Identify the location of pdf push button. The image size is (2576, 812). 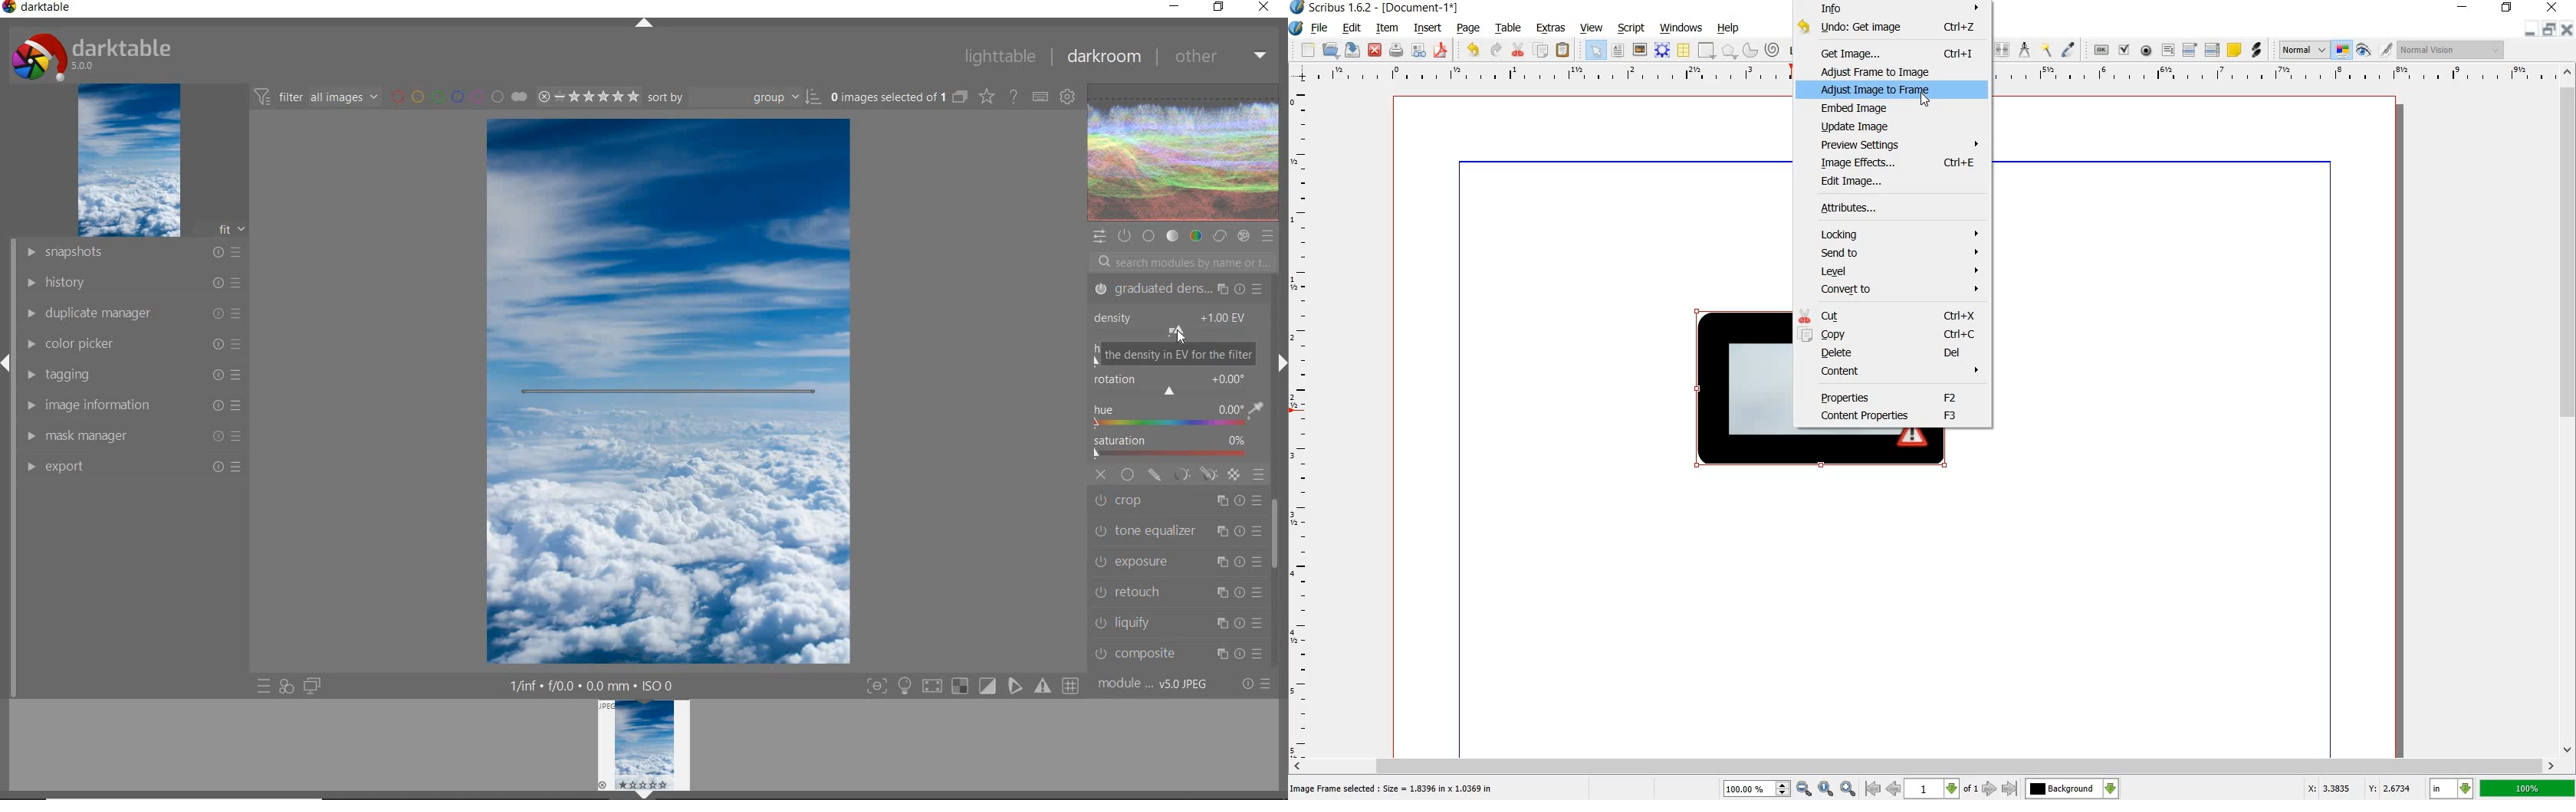
(2097, 50).